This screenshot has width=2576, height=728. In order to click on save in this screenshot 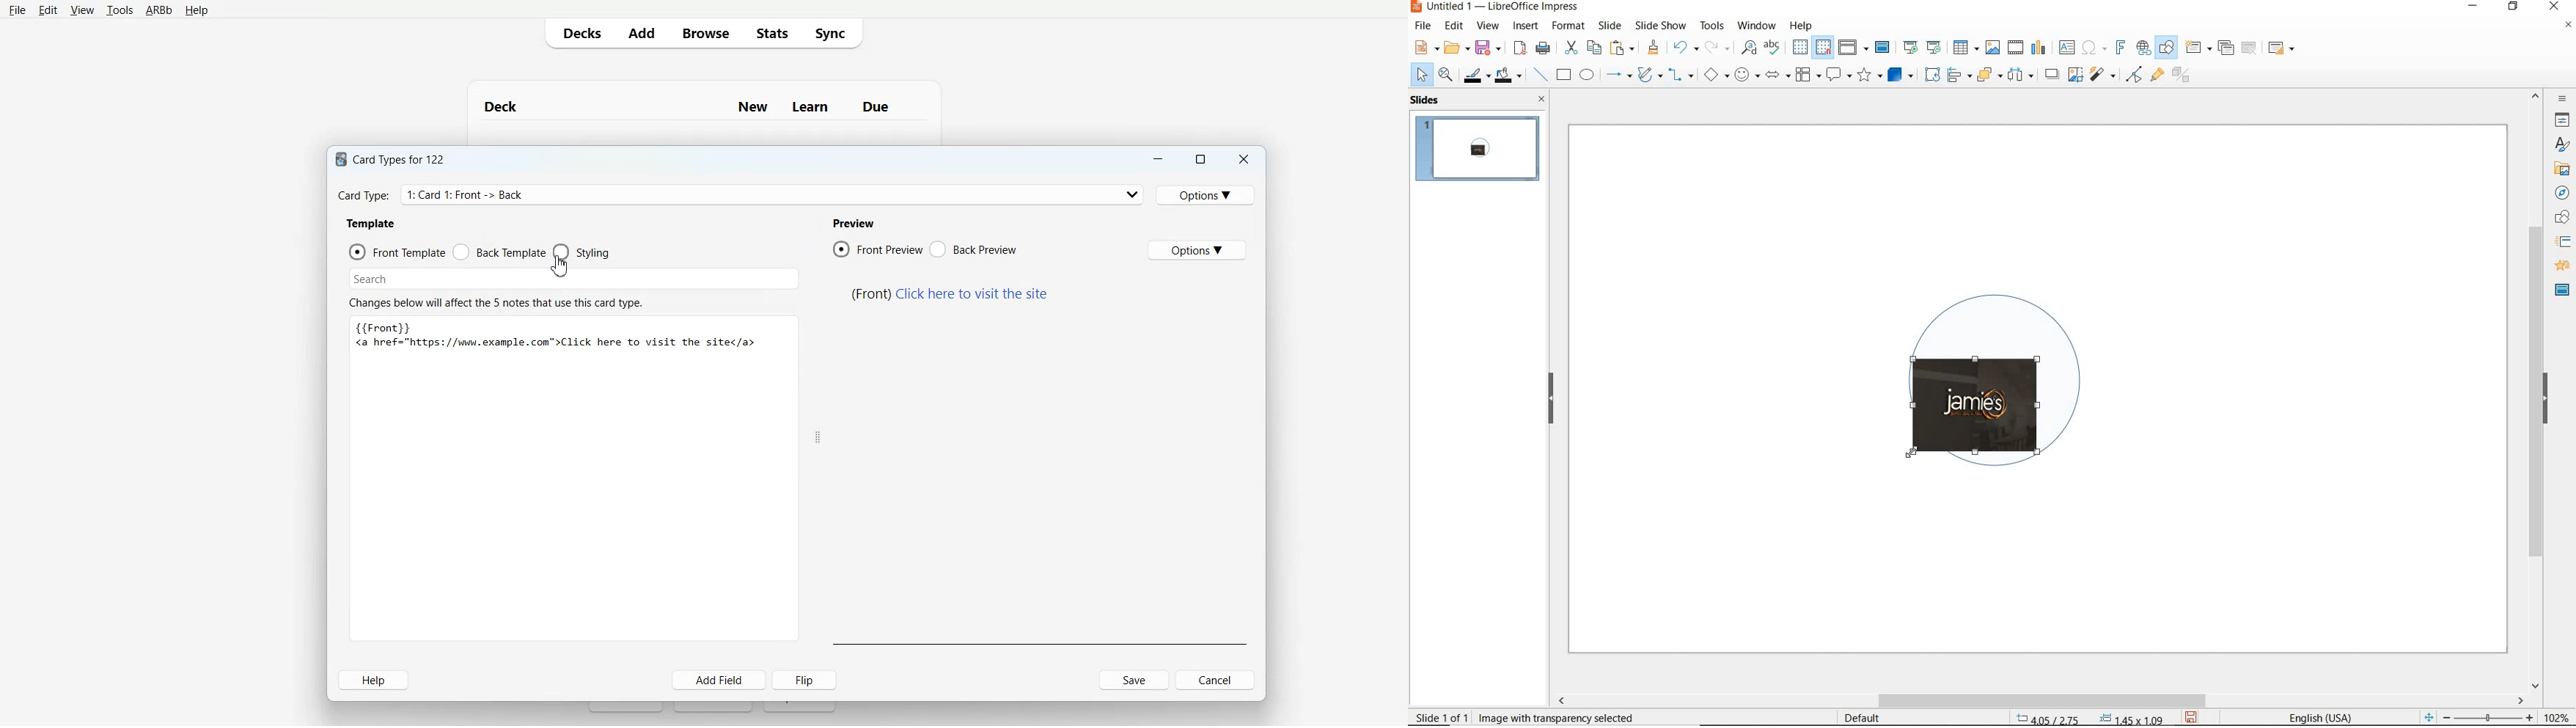, I will do `click(2192, 716)`.